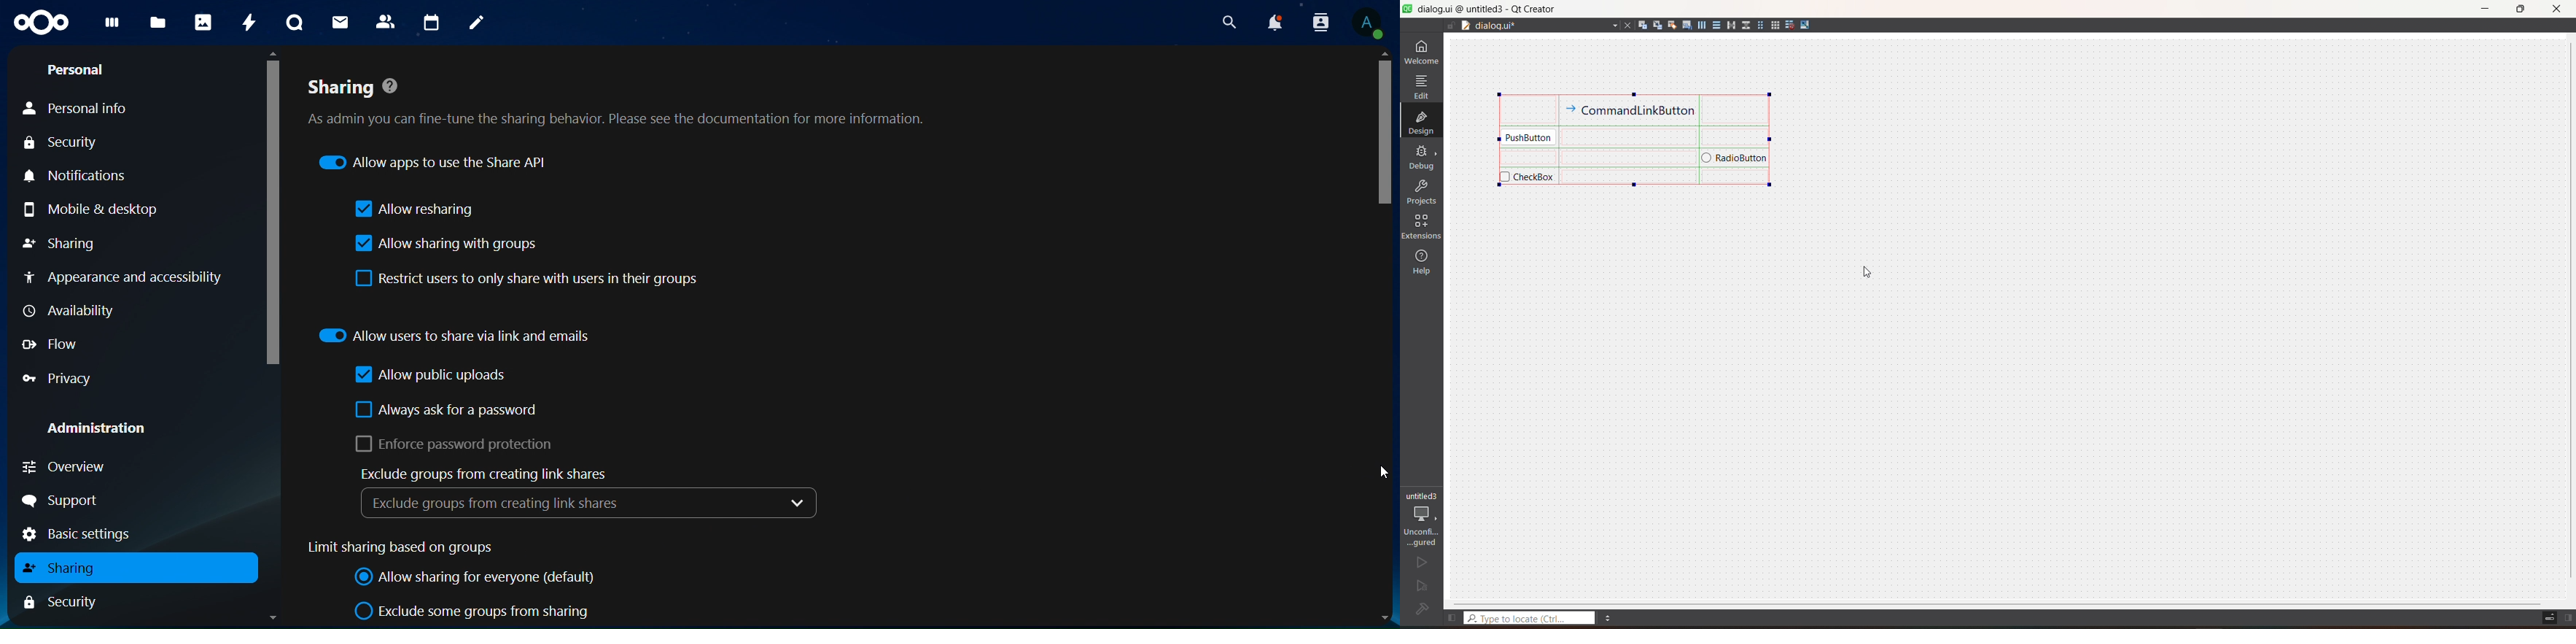 The width and height of the screenshot is (2576, 644). What do you see at coordinates (403, 546) in the screenshot?
I see `limit sharing based on groups` at bounding box center [403, 546].